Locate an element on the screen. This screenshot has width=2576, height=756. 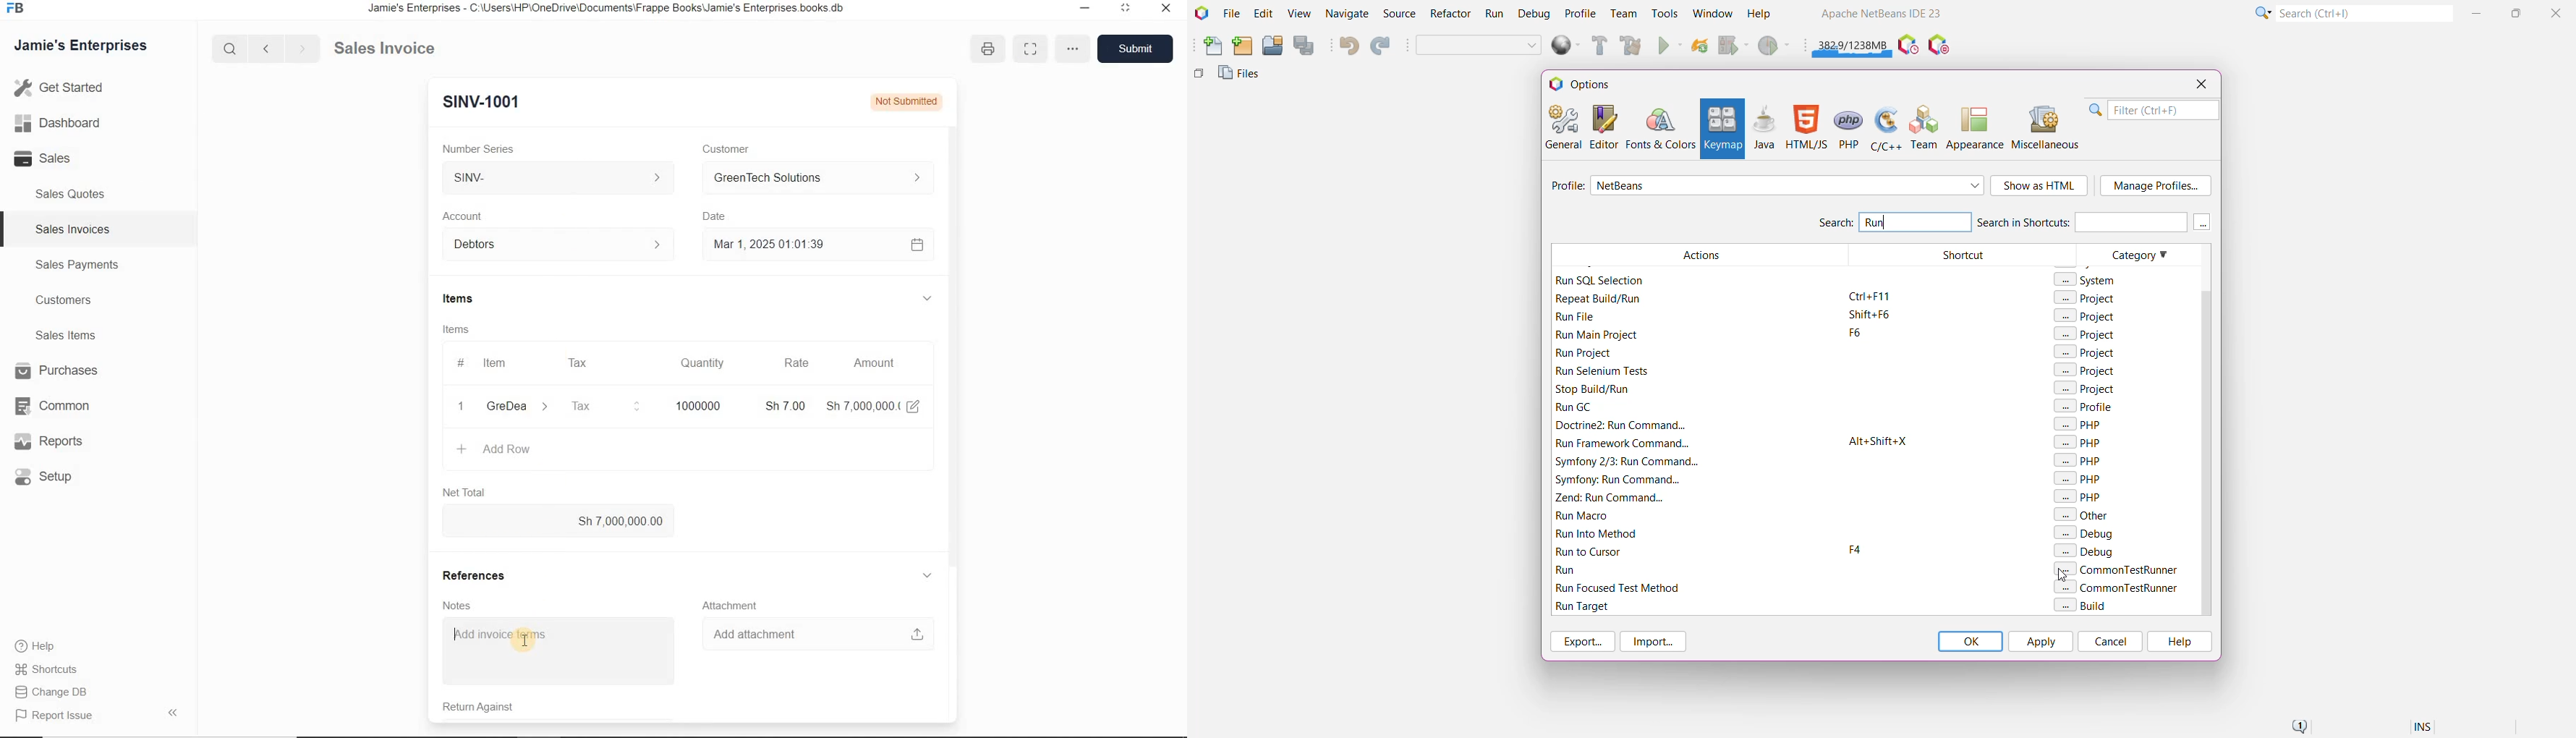
Sales Invoice is located at coordinates (386, 49).